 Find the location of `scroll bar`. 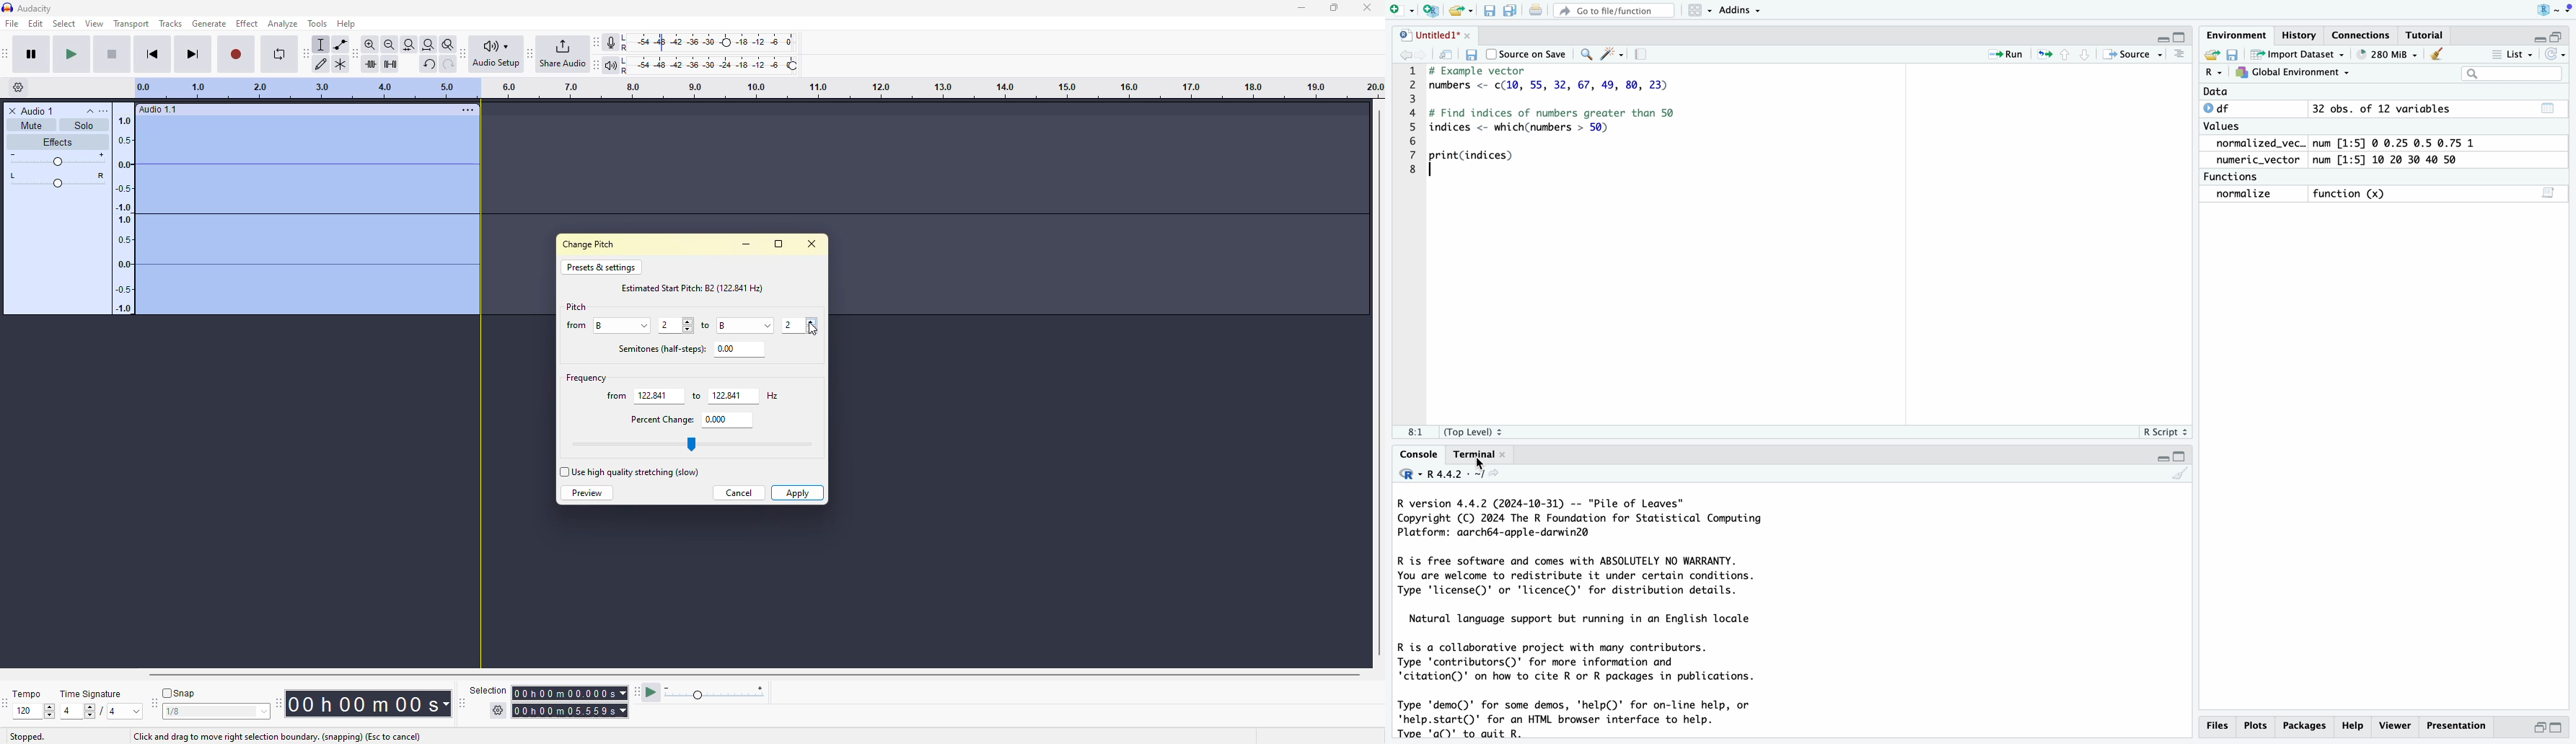

scroll bar is located at coordinates (737, 674).